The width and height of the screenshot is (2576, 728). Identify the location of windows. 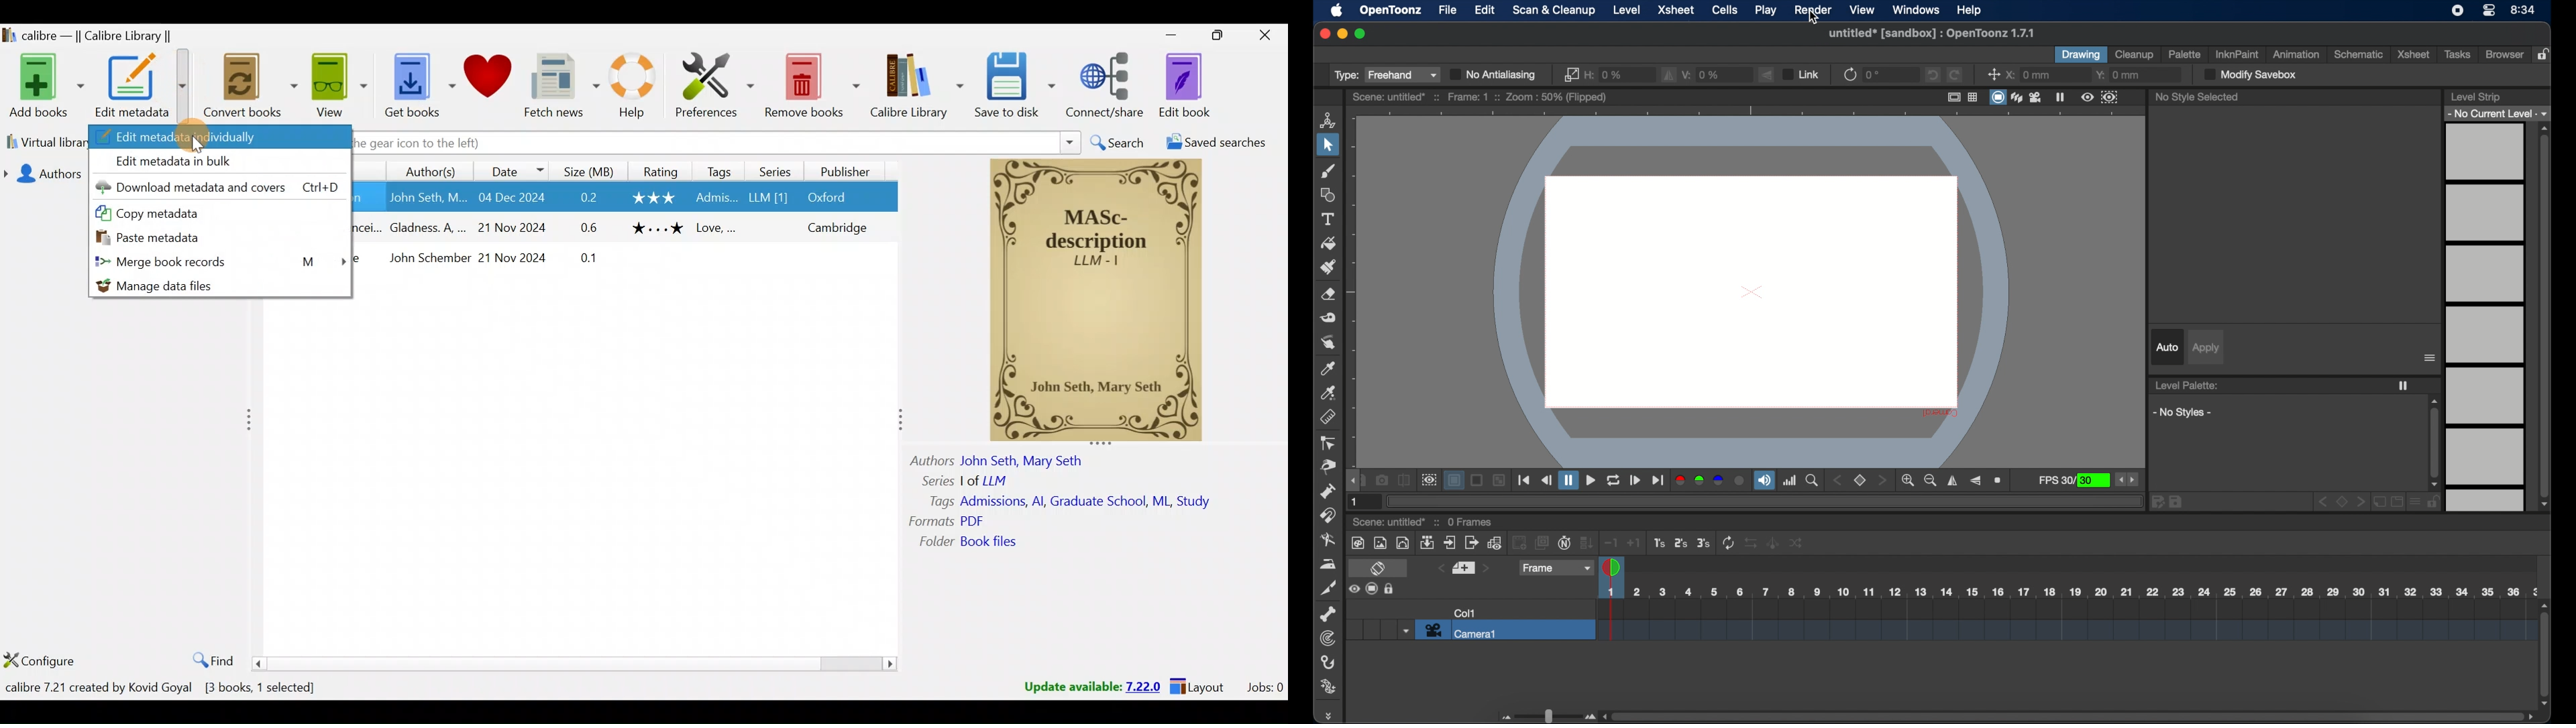
(1917, 10).